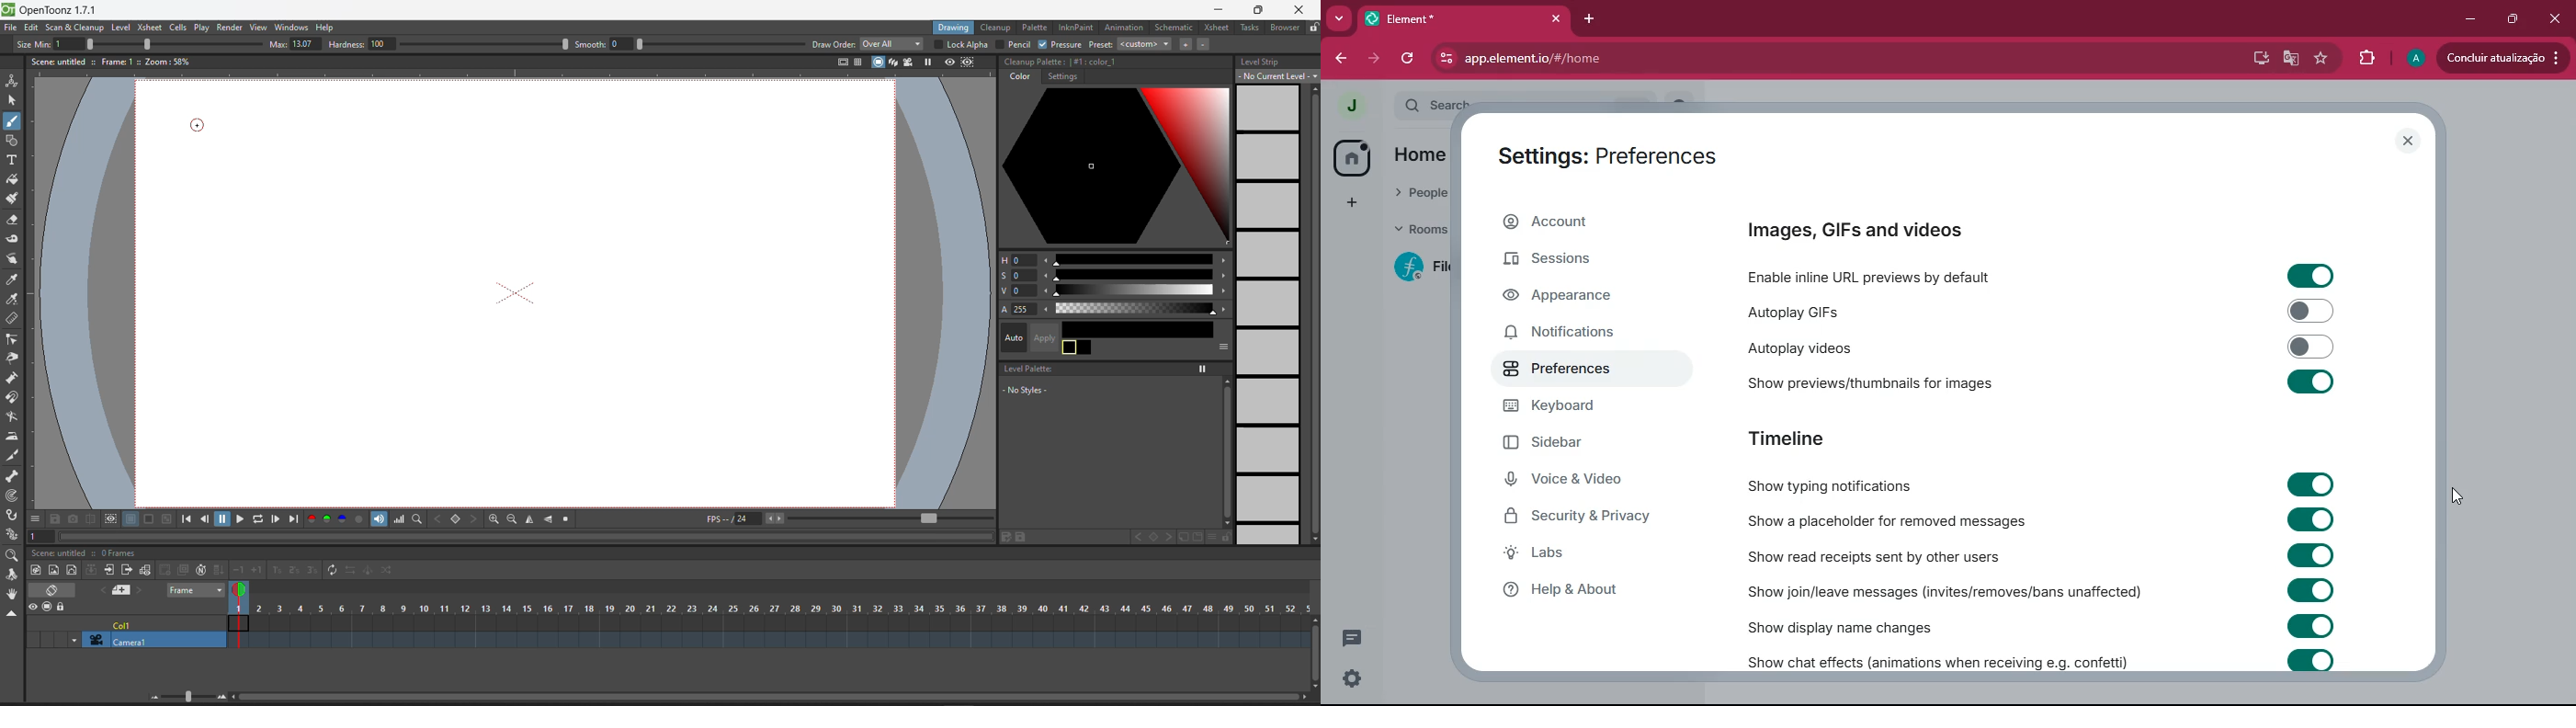 The image size is (2576, 728). Describe the element at coordinates (1039, 336) in the screenshot. I see `apply` at that location.